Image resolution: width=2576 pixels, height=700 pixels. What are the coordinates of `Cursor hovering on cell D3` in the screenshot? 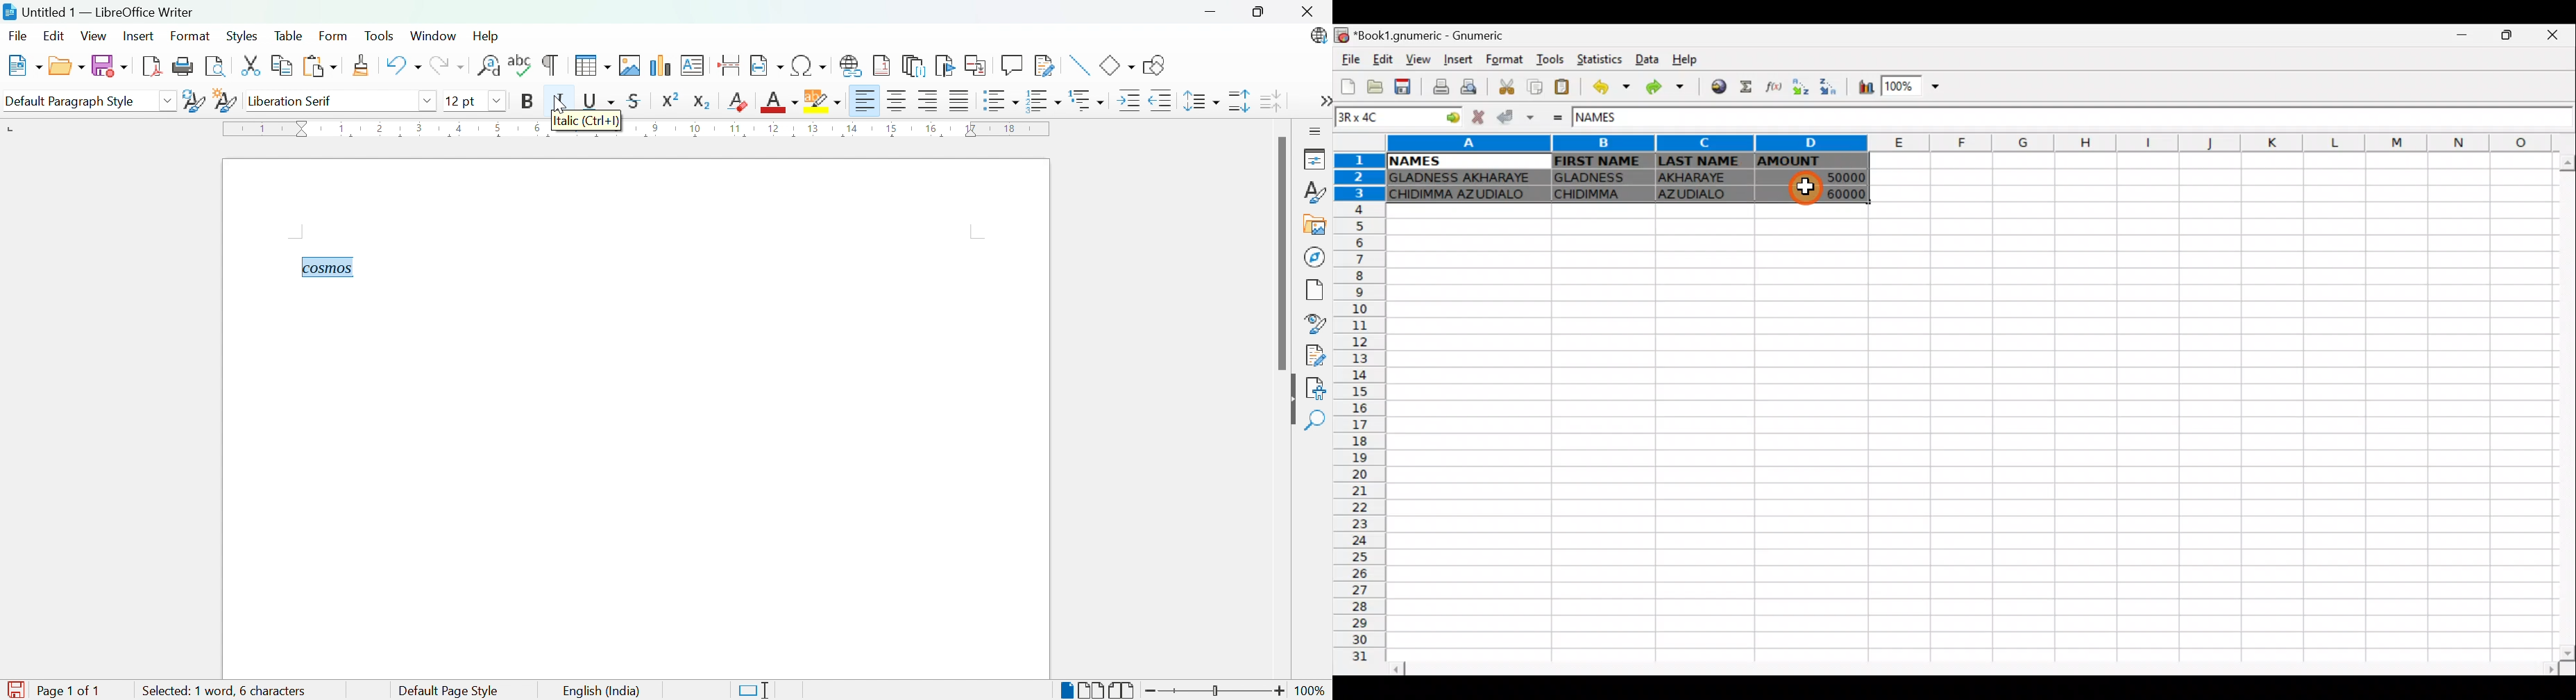 It's located at (1800, 187).